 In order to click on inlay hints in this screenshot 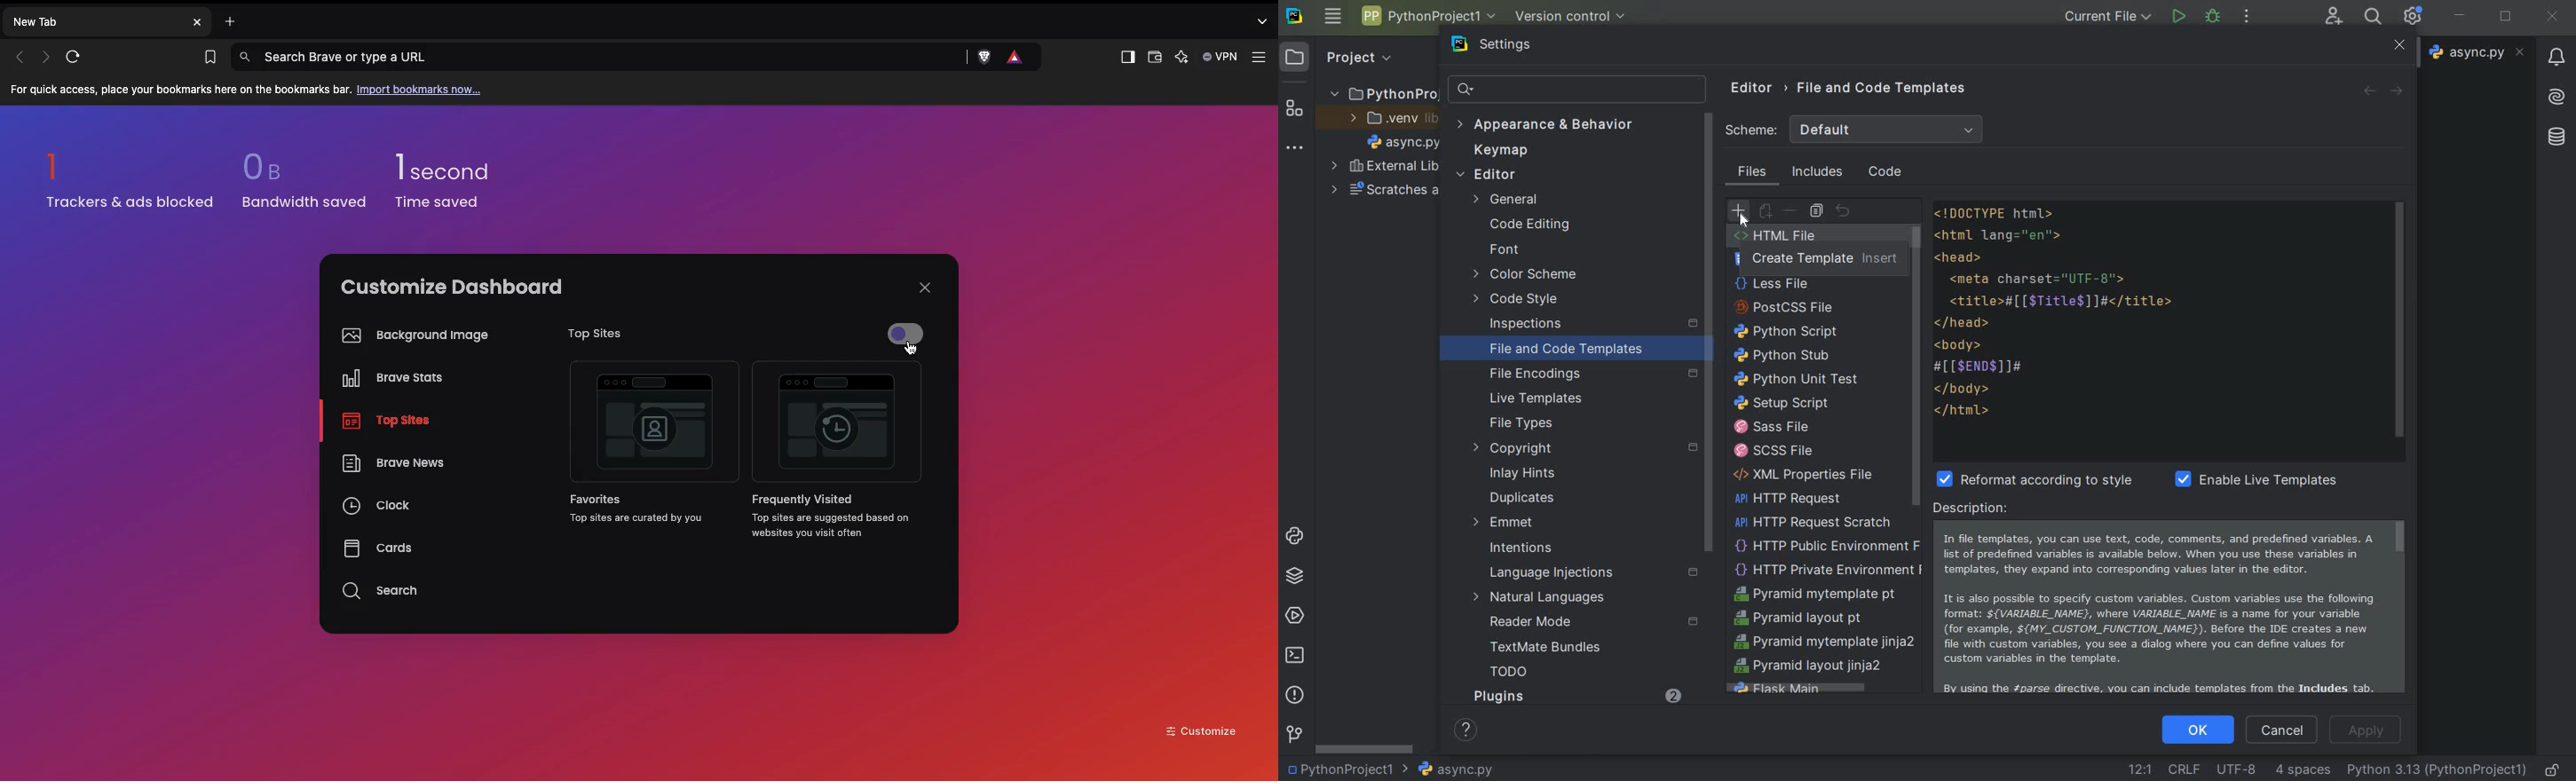, I will do `click(1544, 475)`.